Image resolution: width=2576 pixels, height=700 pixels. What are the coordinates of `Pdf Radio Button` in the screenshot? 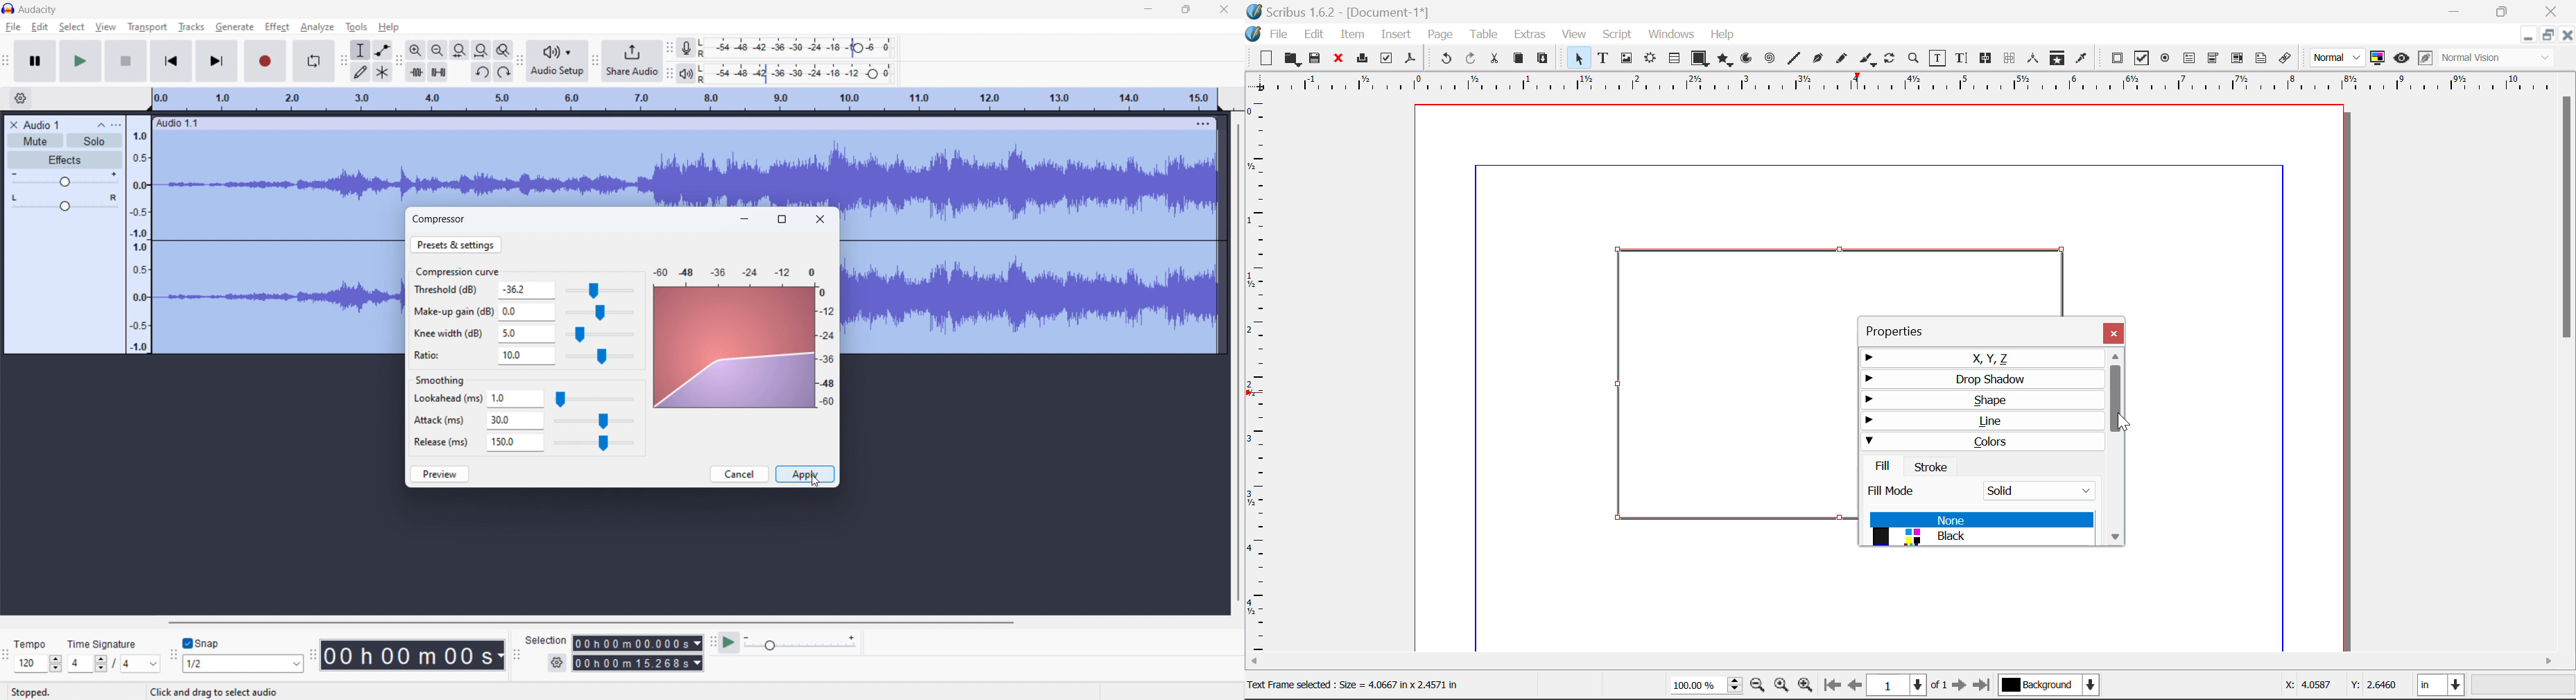 It's located at (2165, 59).